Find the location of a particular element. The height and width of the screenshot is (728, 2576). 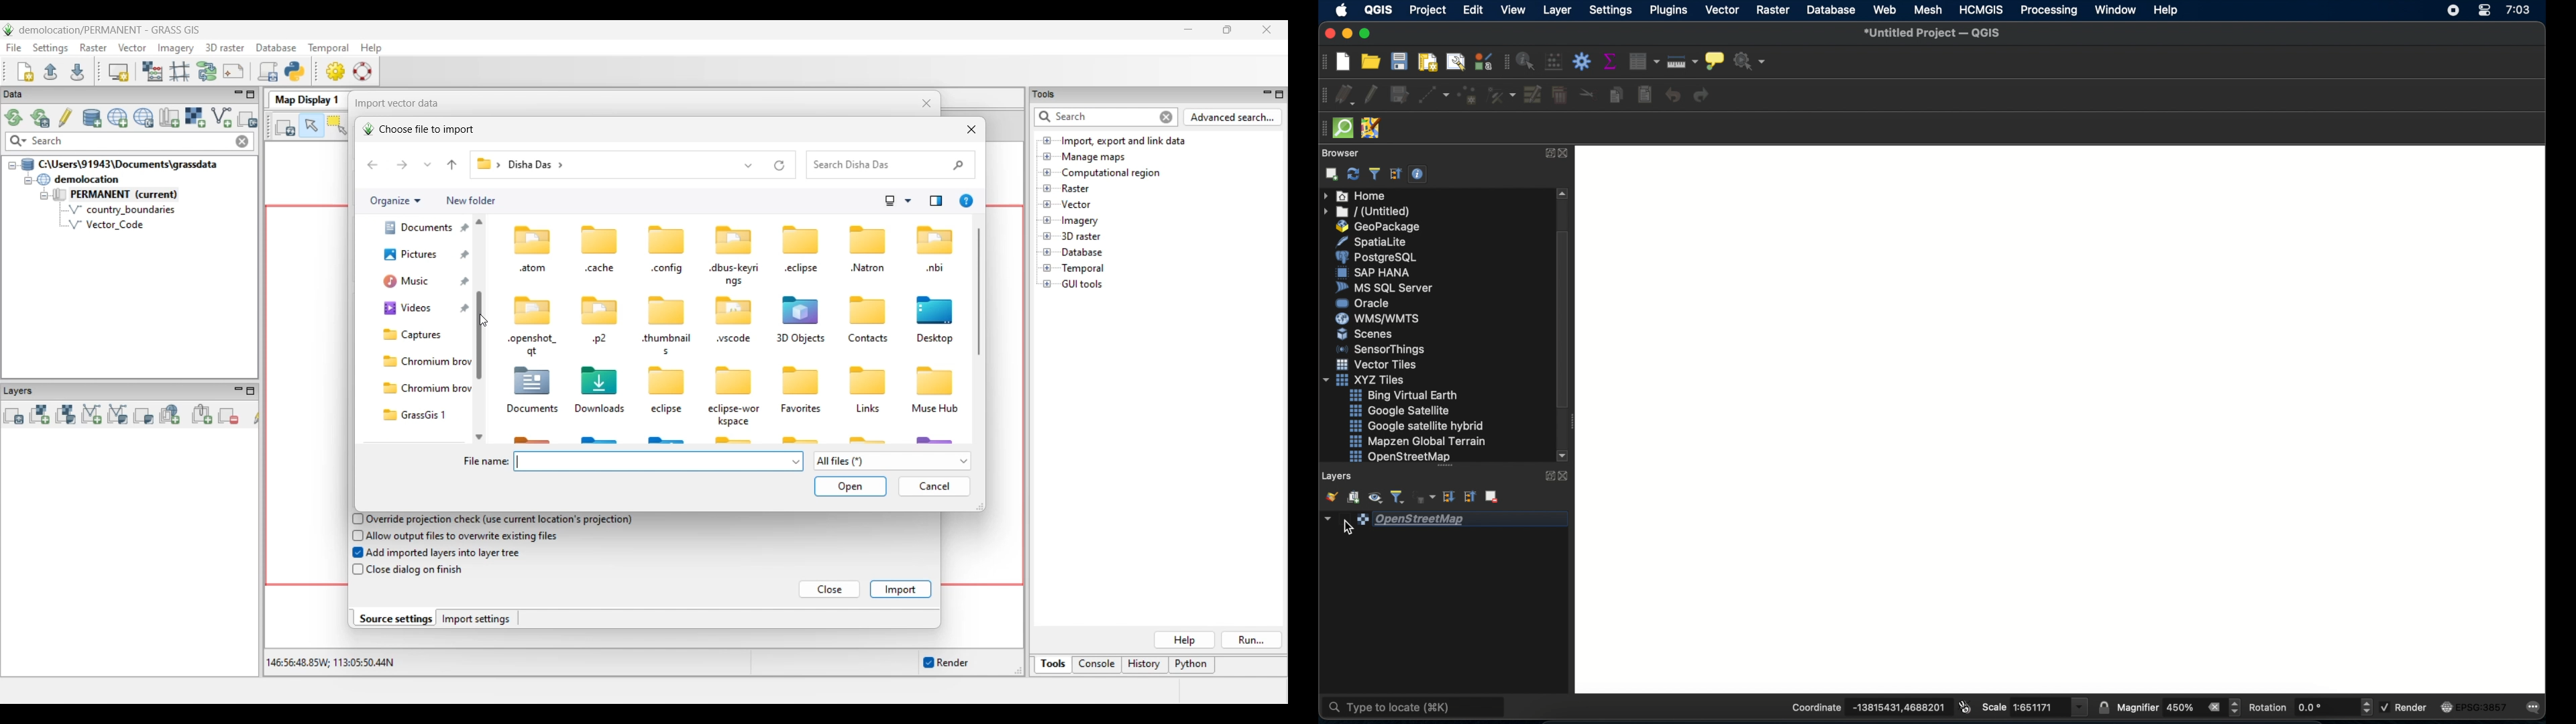

identify feature is located at coordinates (1527, 61).